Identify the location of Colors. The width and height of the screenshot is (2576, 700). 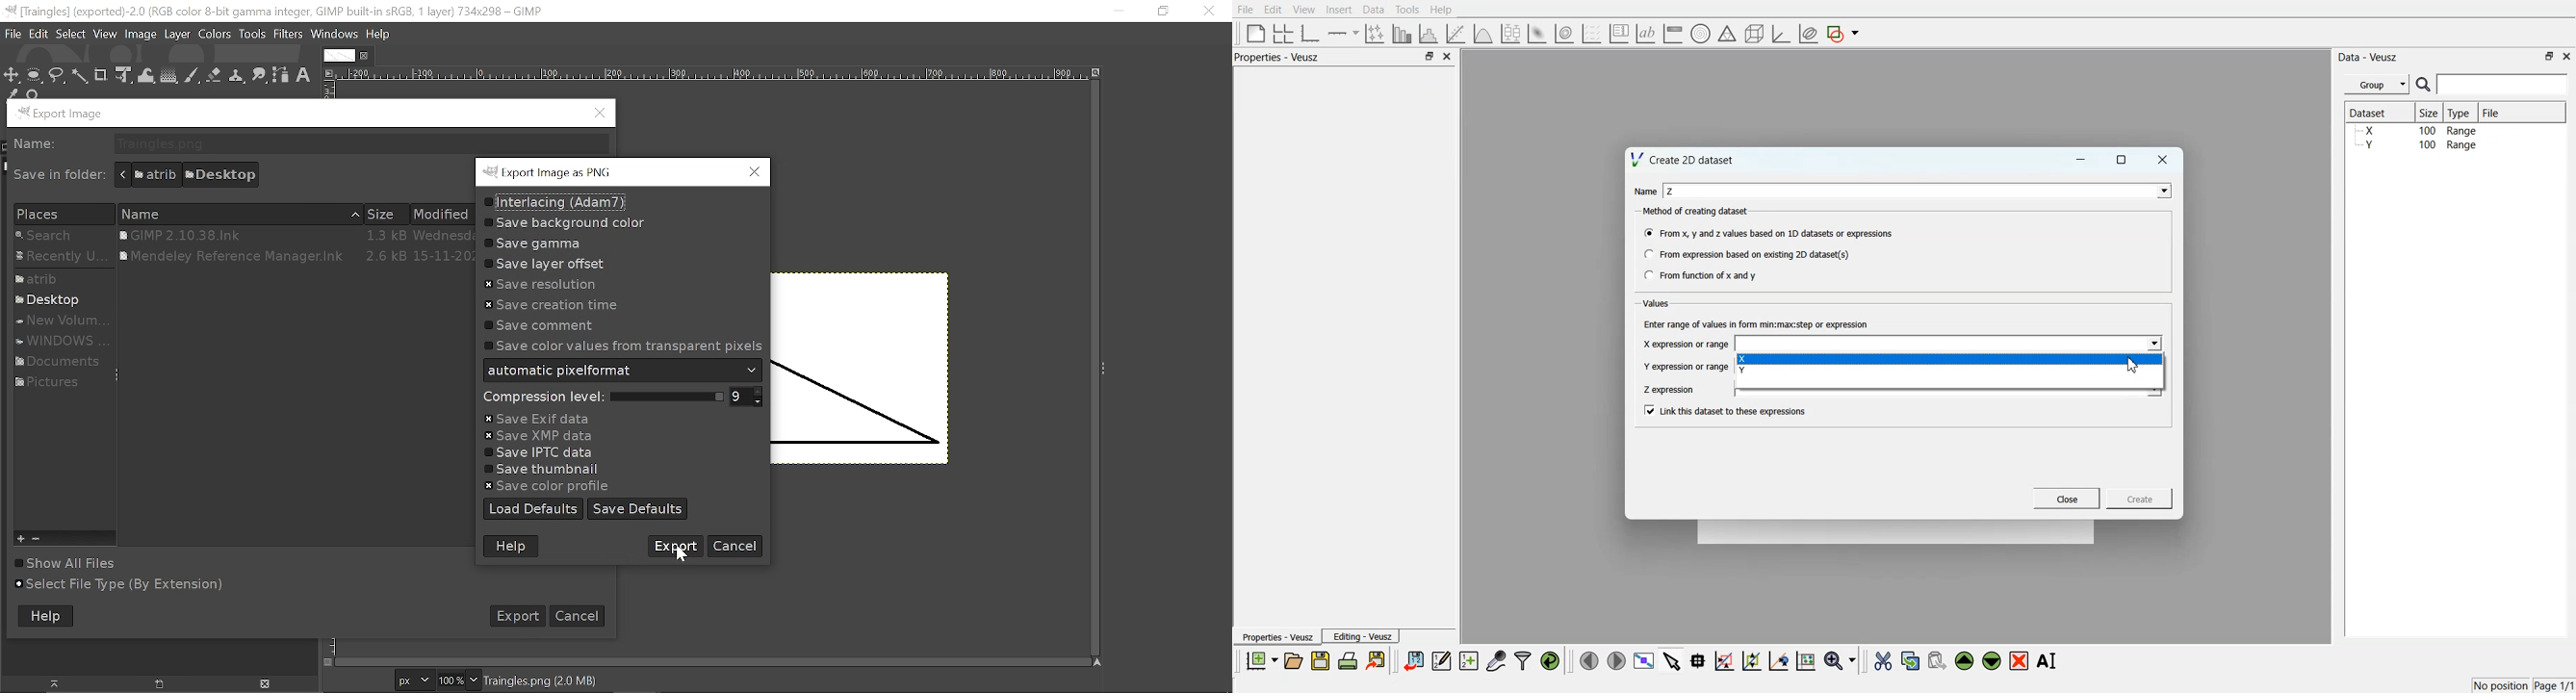
(216, 36).